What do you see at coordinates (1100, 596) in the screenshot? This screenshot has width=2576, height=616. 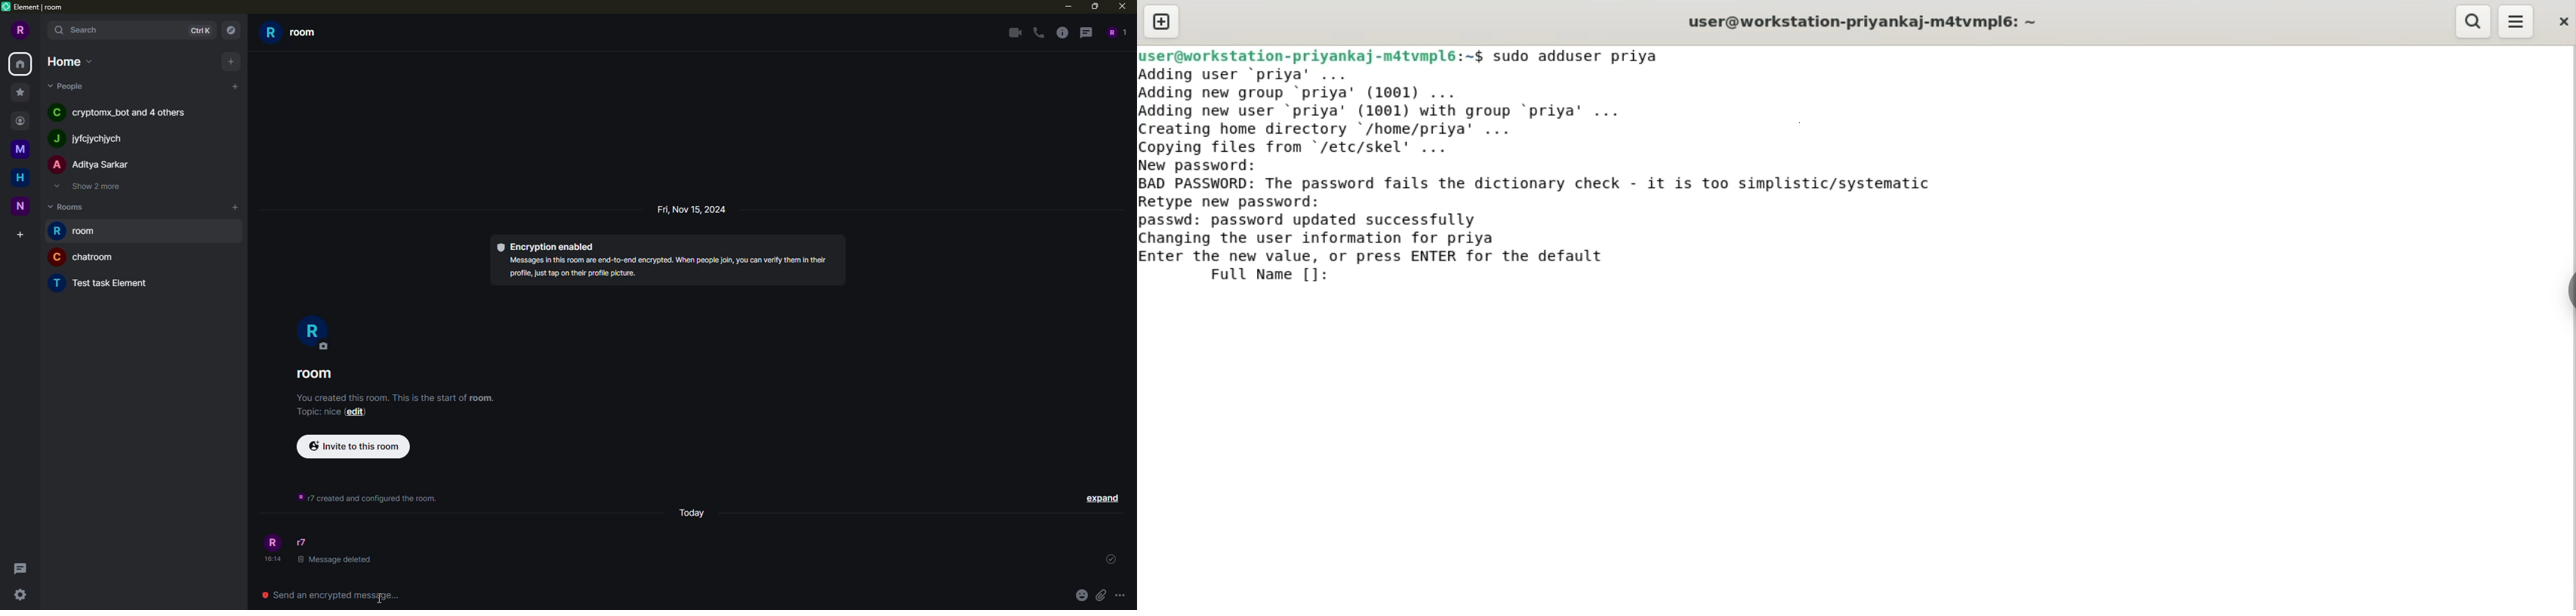 I see `attach` at bounding box center [1100, 596].